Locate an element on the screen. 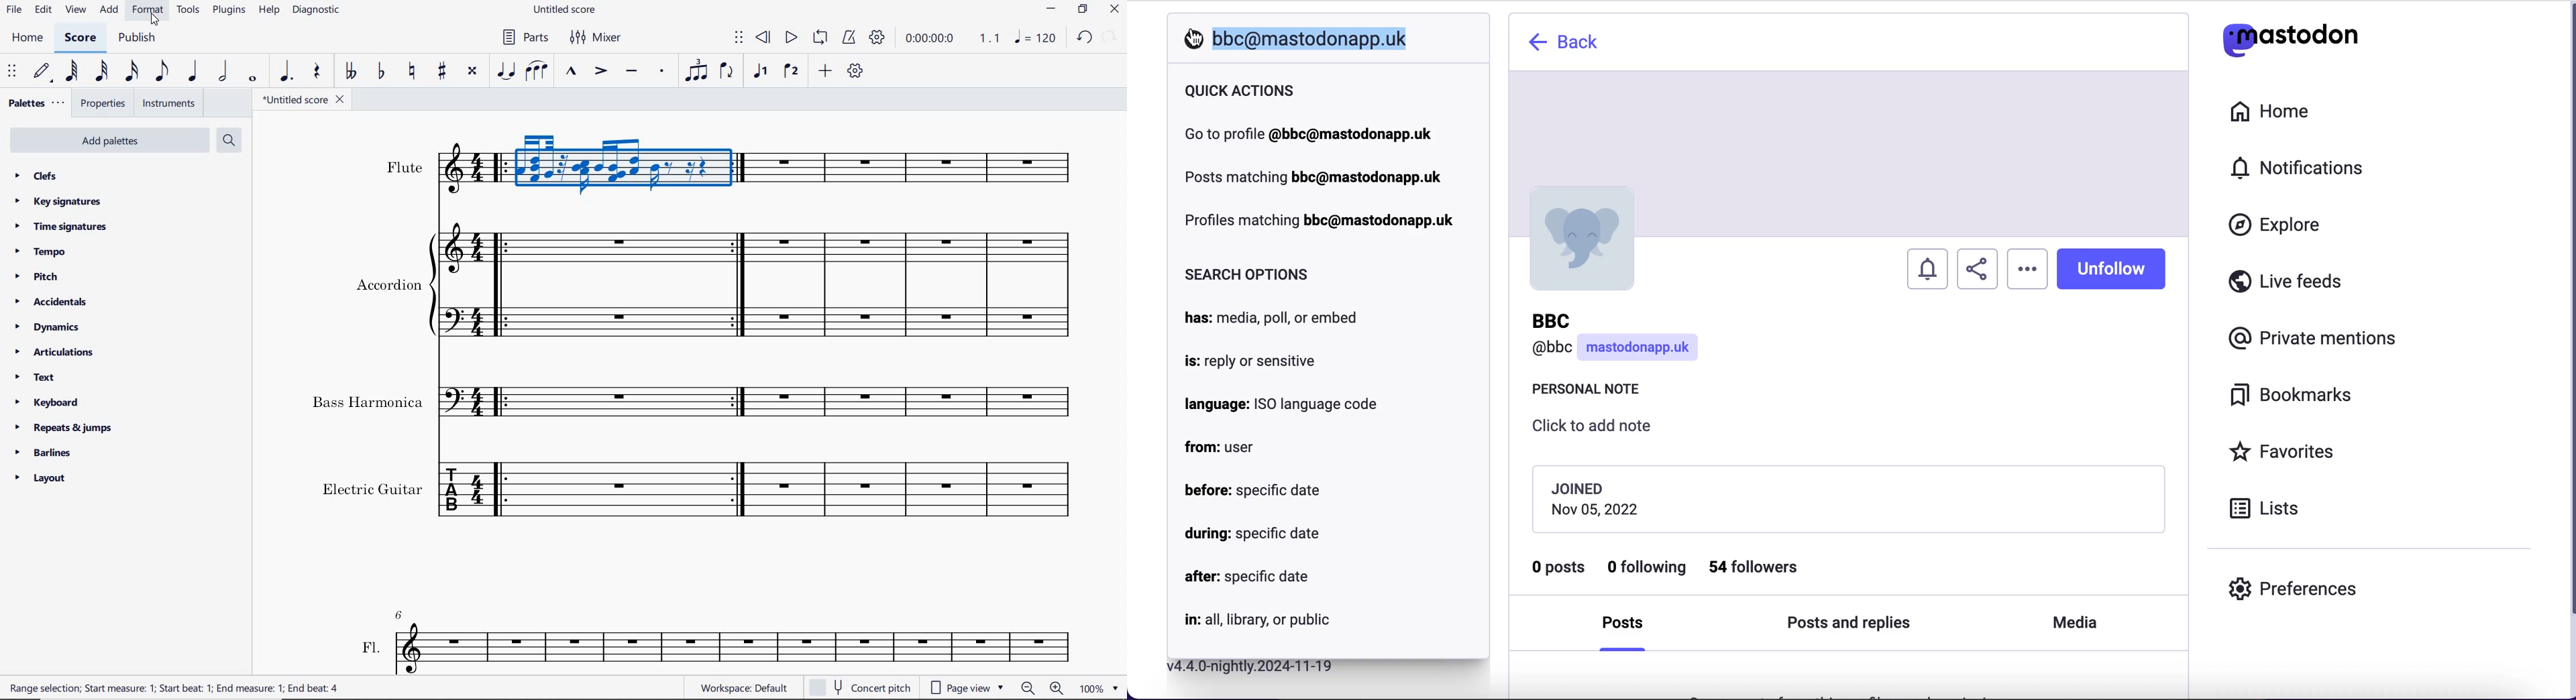  slur is located at coordinates (535, 72).